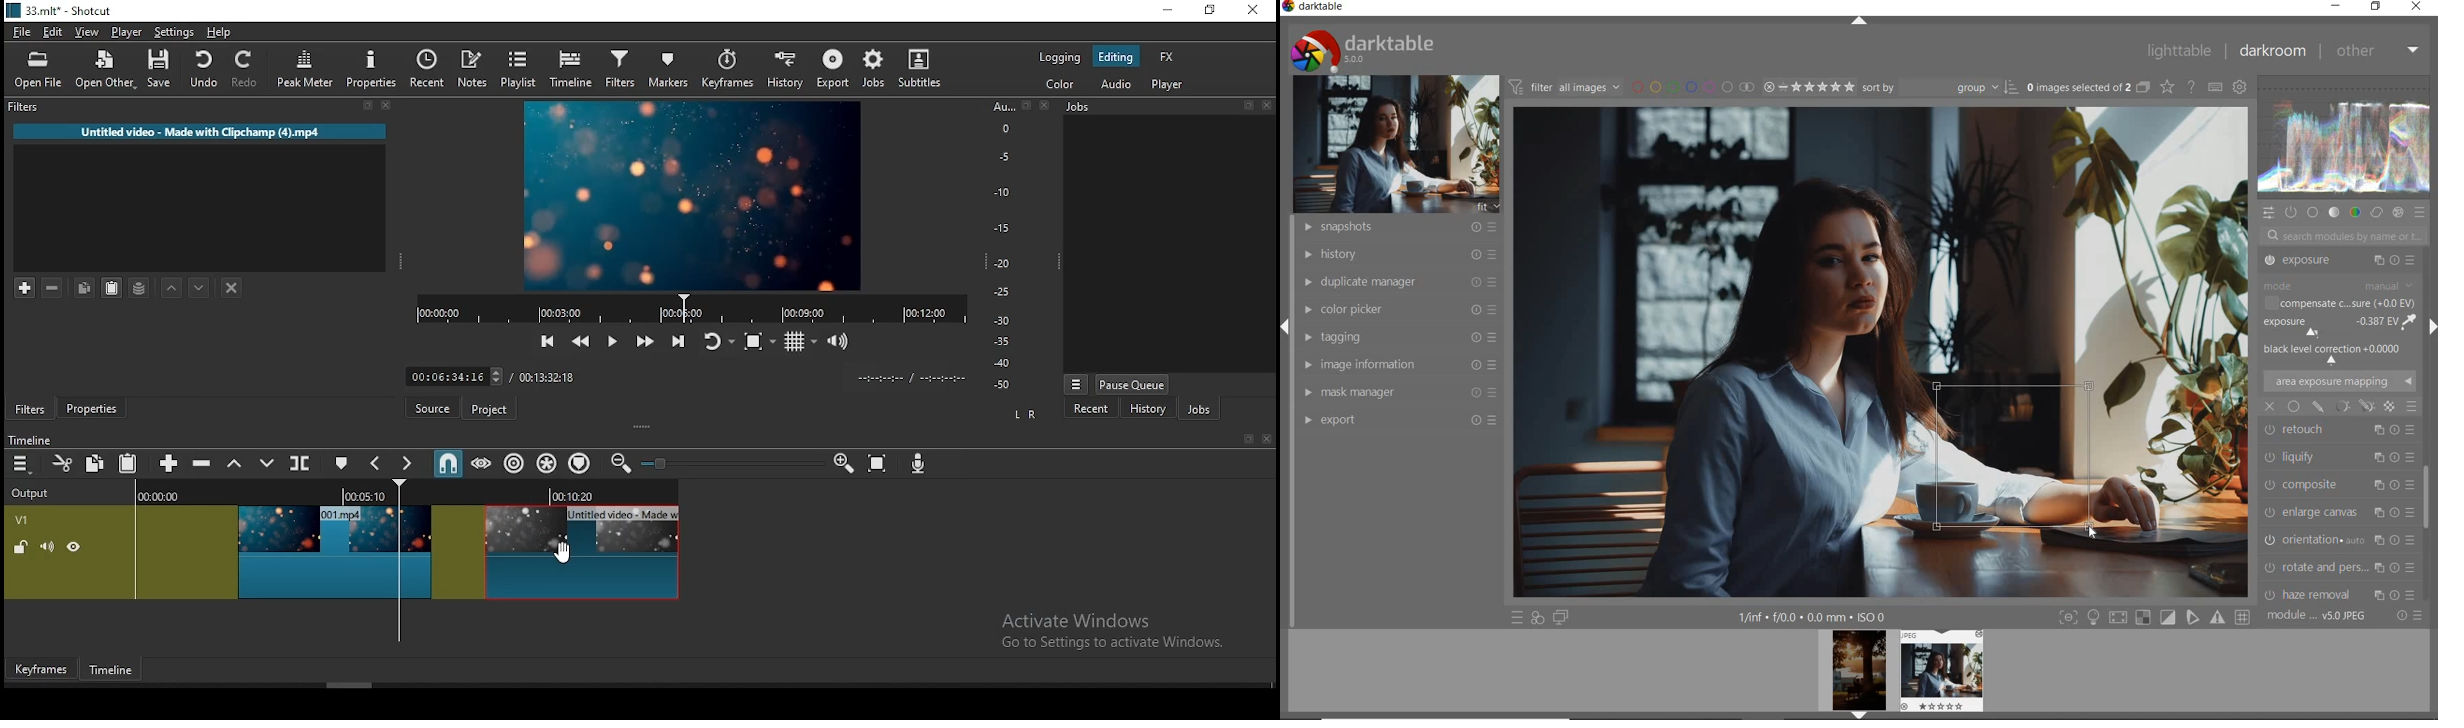 This screenshot has height=728, width=2464. Describe the element at coordinates (430, 408) in the screenshot. I see `Source` at that location.